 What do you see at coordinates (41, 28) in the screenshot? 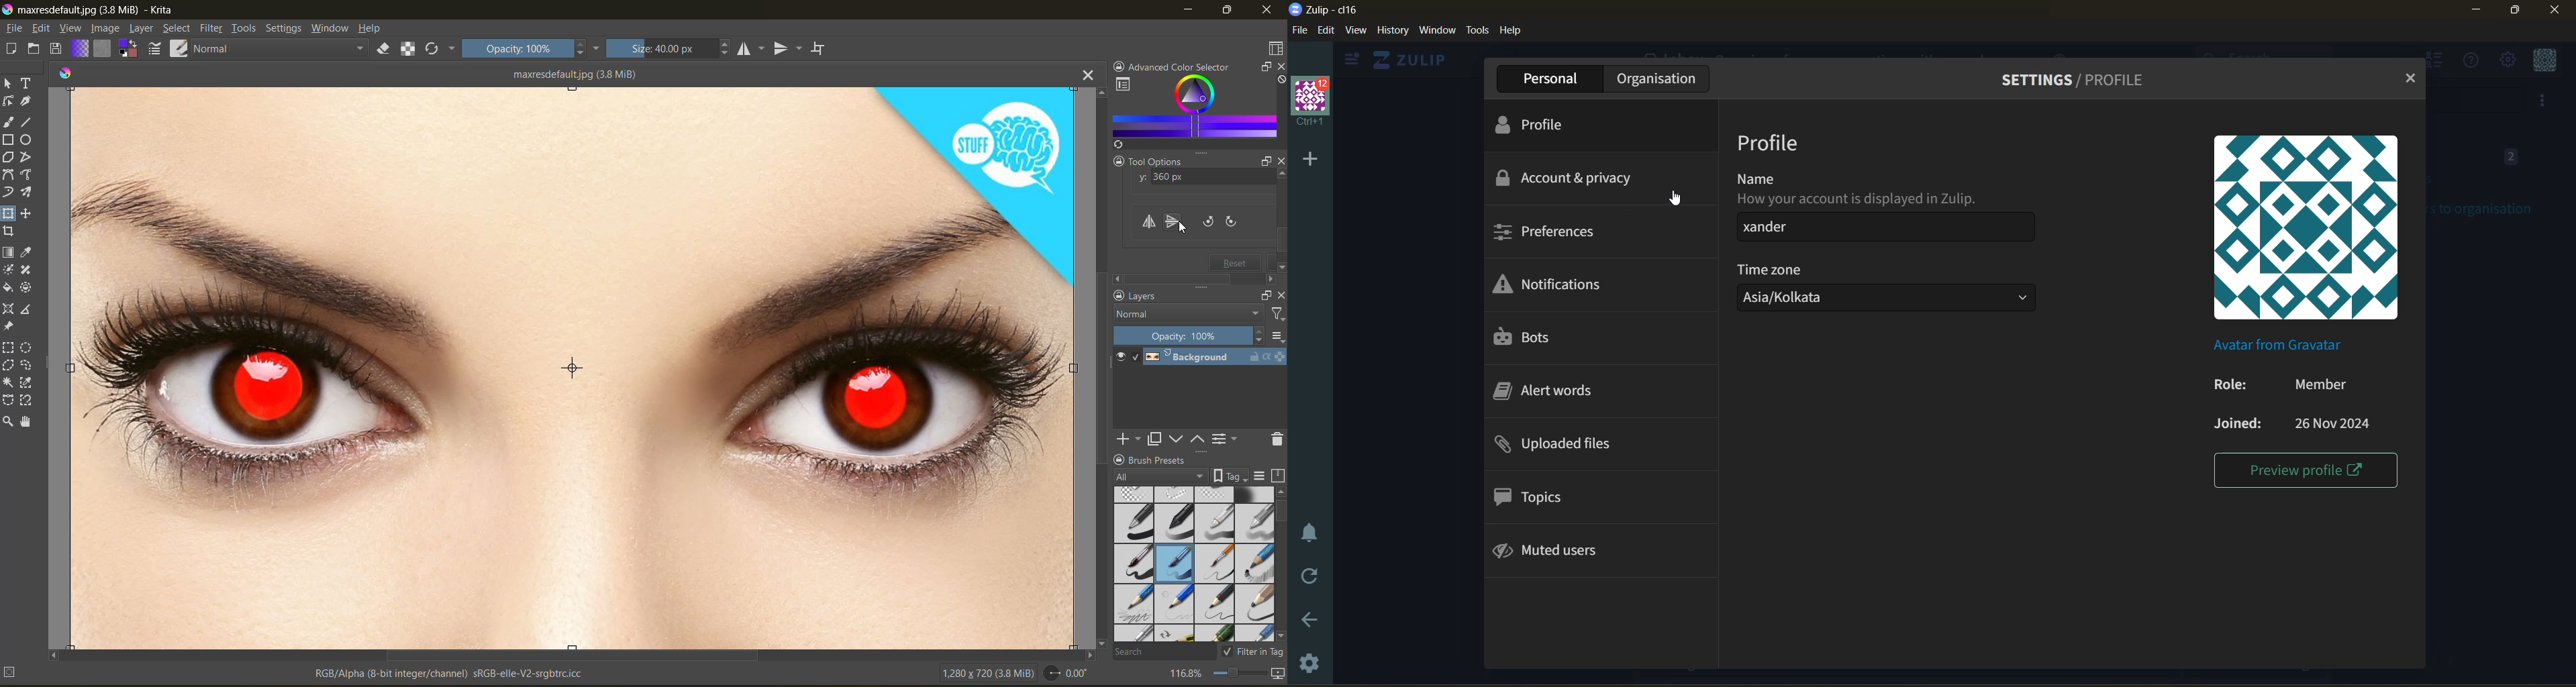
I see `edit` at bounding box center [41, 28].